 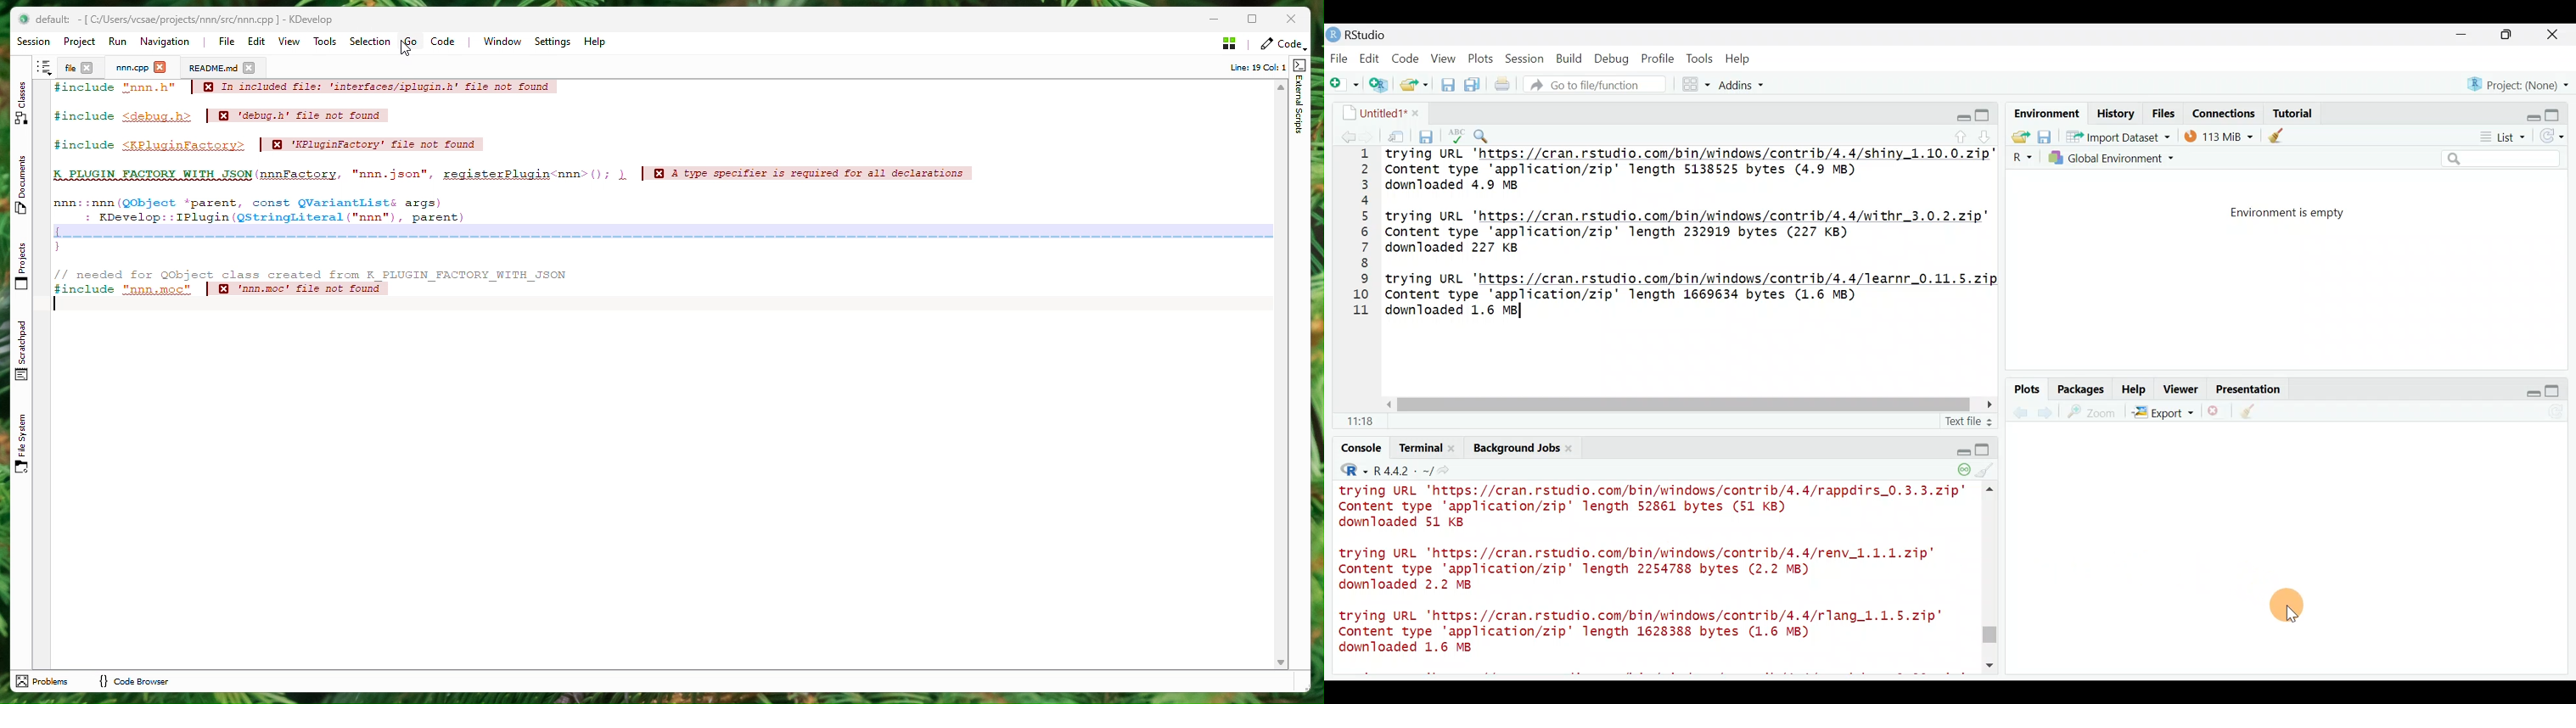 I want to click on close, so click(x=2554, y=37).